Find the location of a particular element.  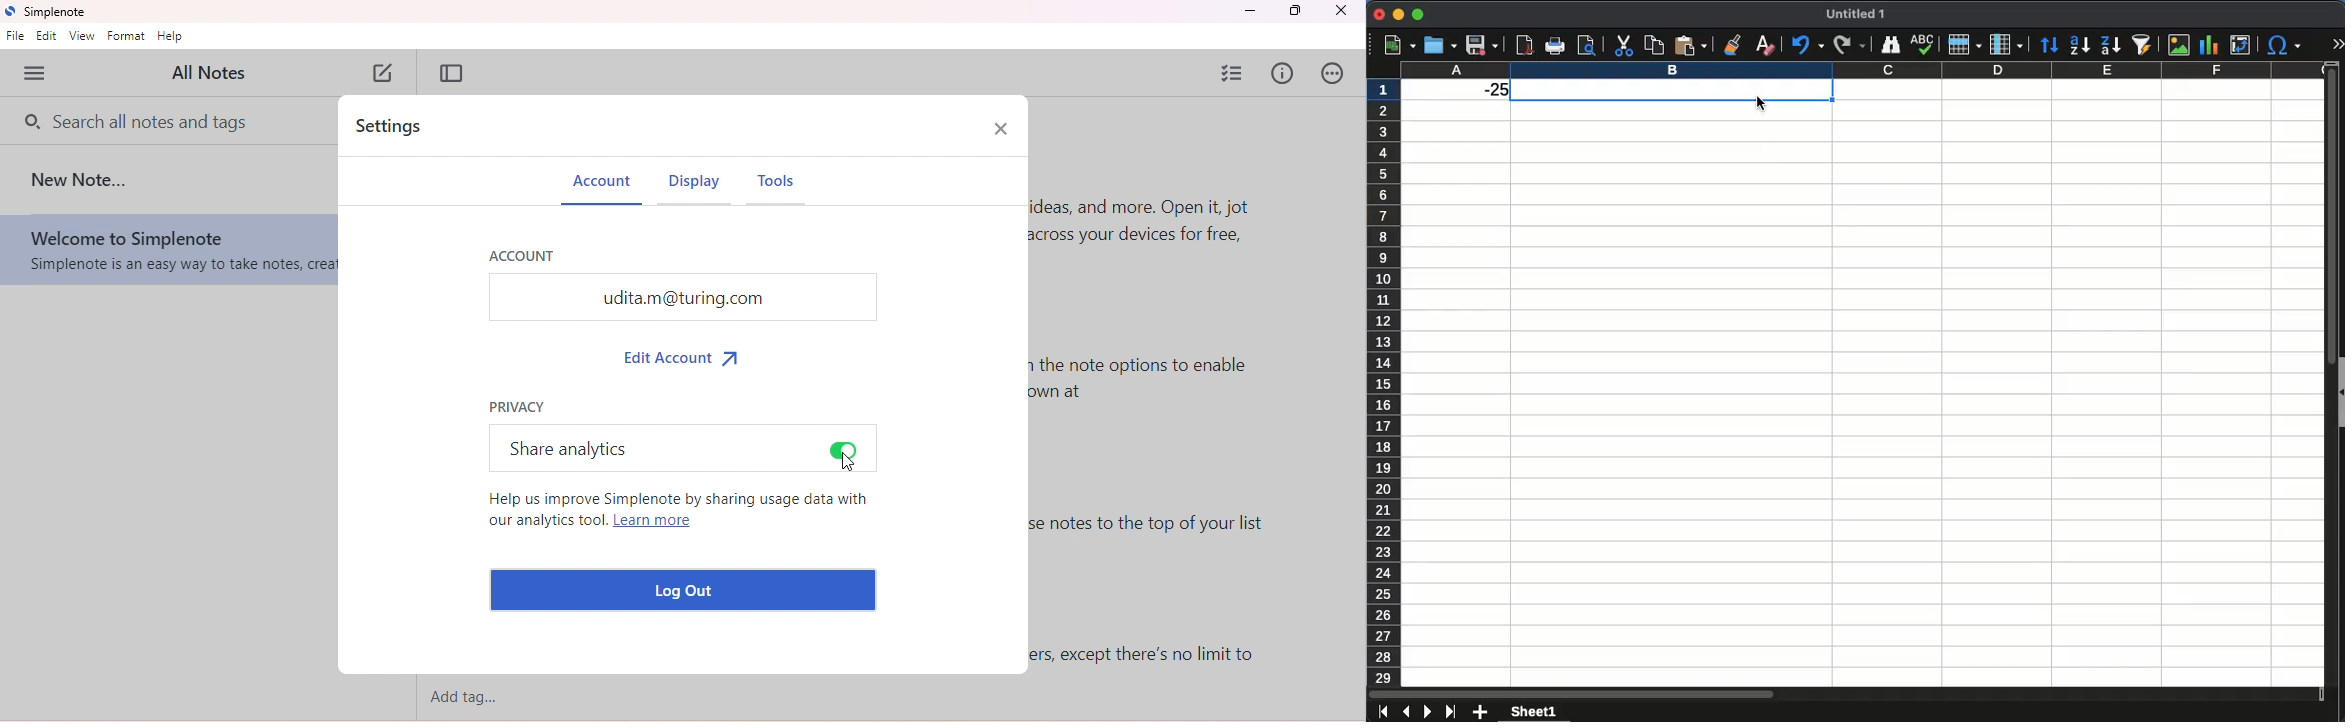

maximize is located at coordinates (1294, 11).